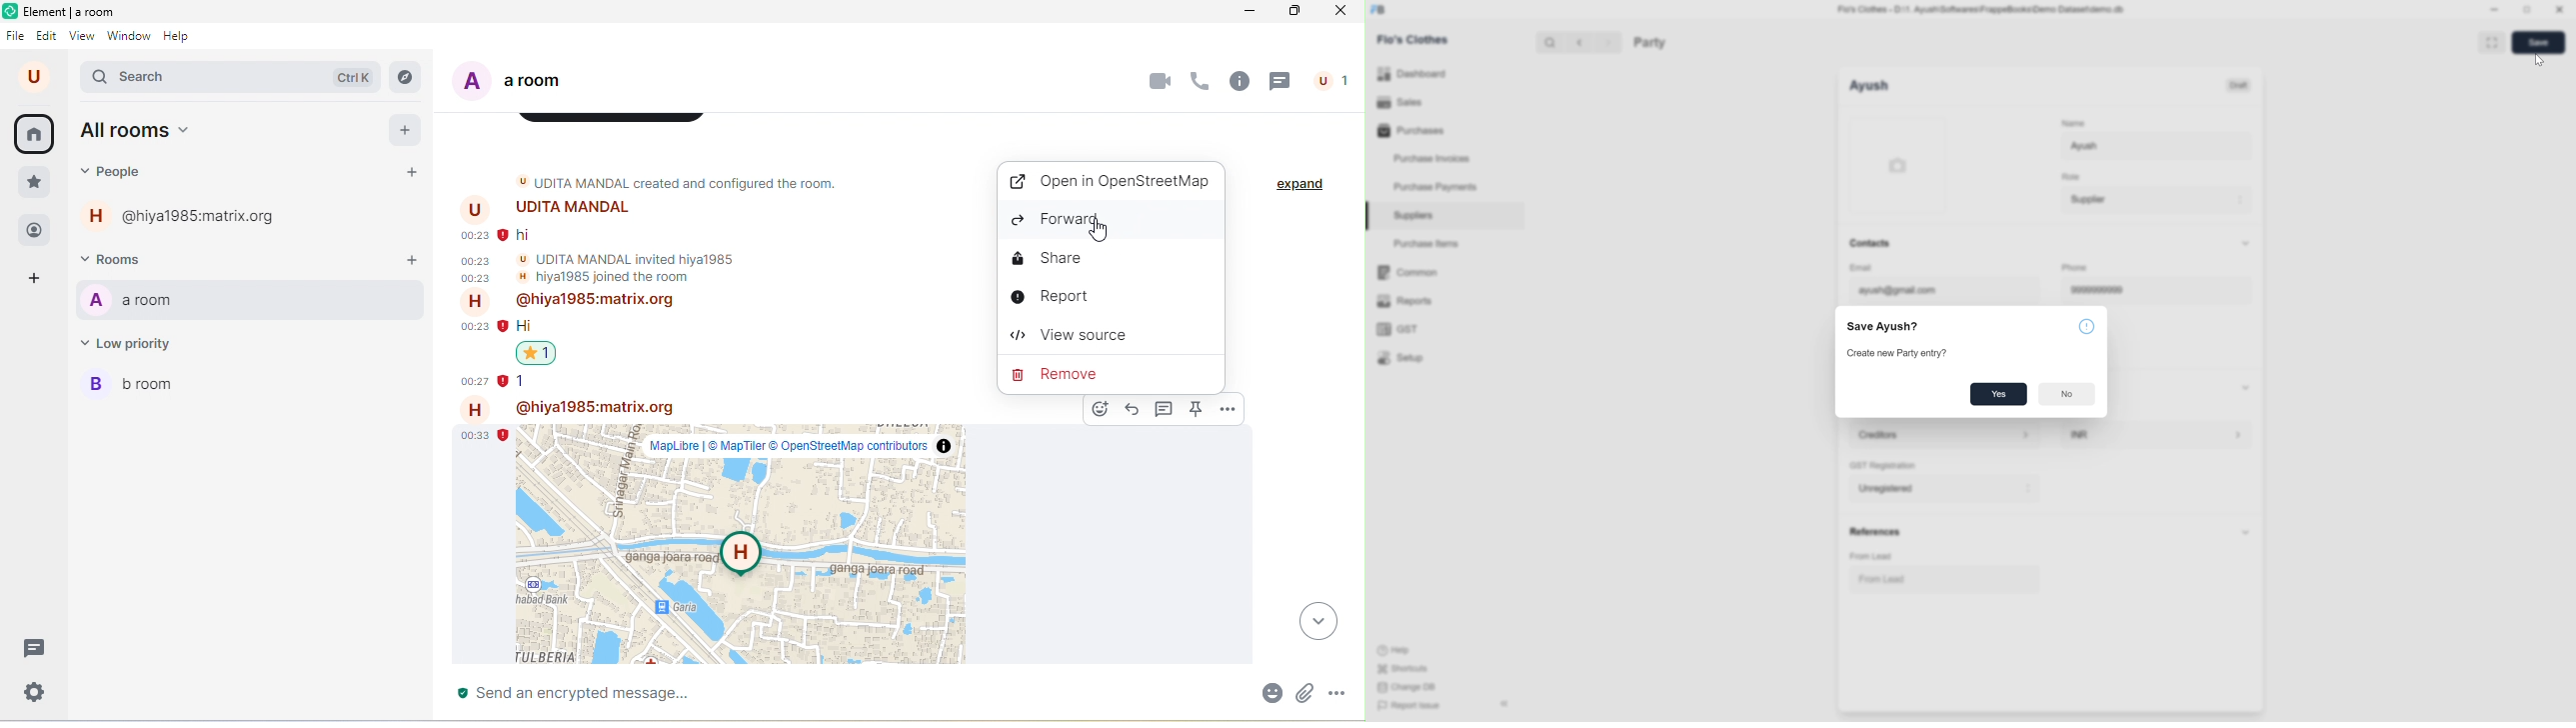 The image size is (2576, 728). Describe the element at coordinates (1869, 86) in the screenshot. I see `Ayush` at that location.